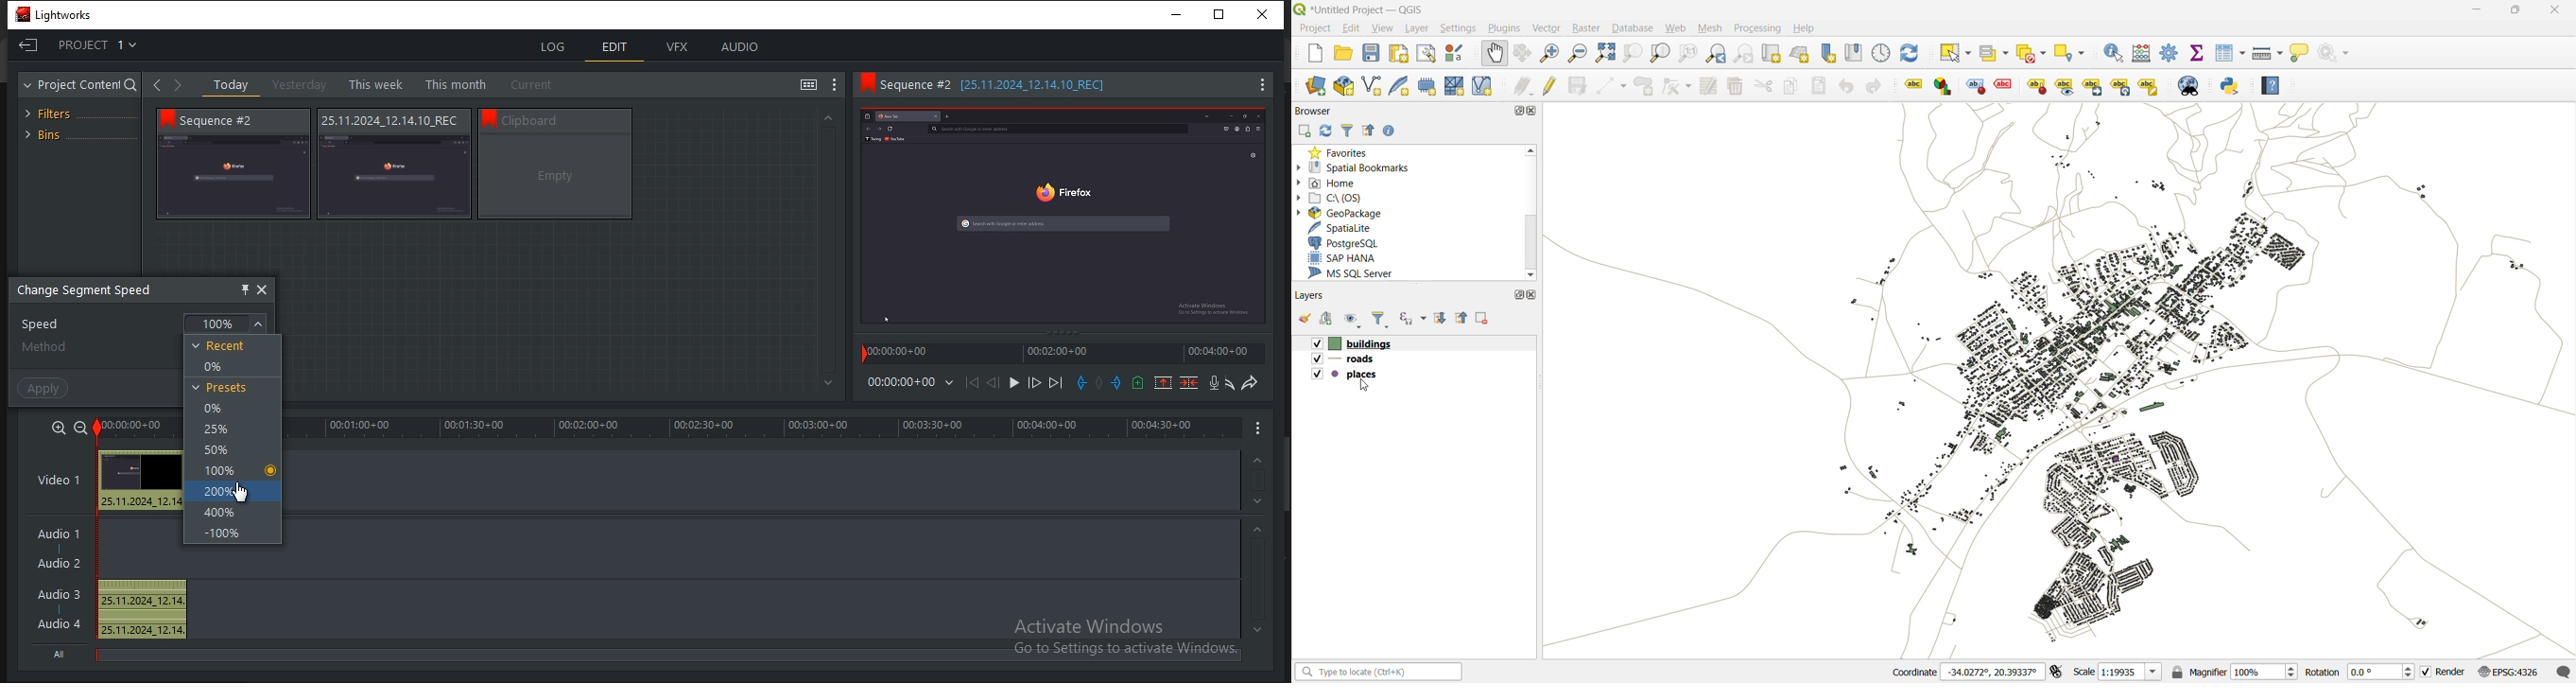 The width and height of the screenshot is (2576, 700). What do you see at coordinates (268, 470) in the screenshot?
I see `Selected option indicator` at bounding box center [268, 470].